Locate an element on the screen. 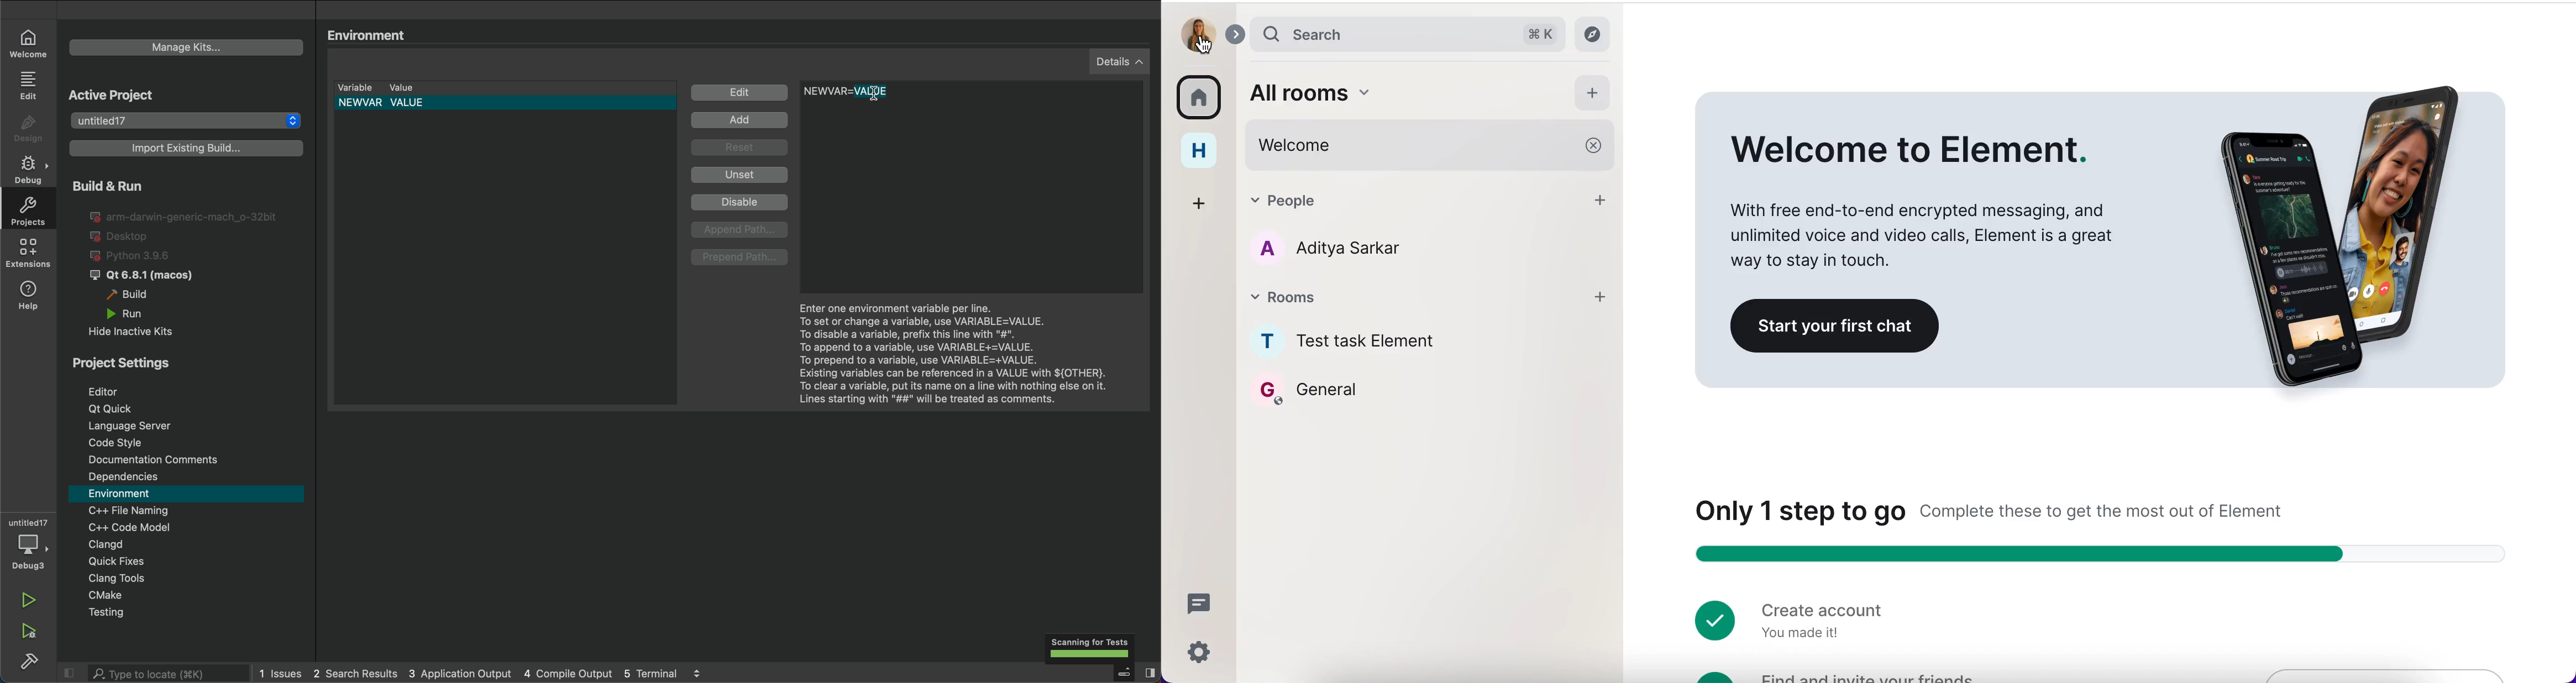 This screenshot has width=2576, height=700. create a space is located at coordinates (1204, 199).